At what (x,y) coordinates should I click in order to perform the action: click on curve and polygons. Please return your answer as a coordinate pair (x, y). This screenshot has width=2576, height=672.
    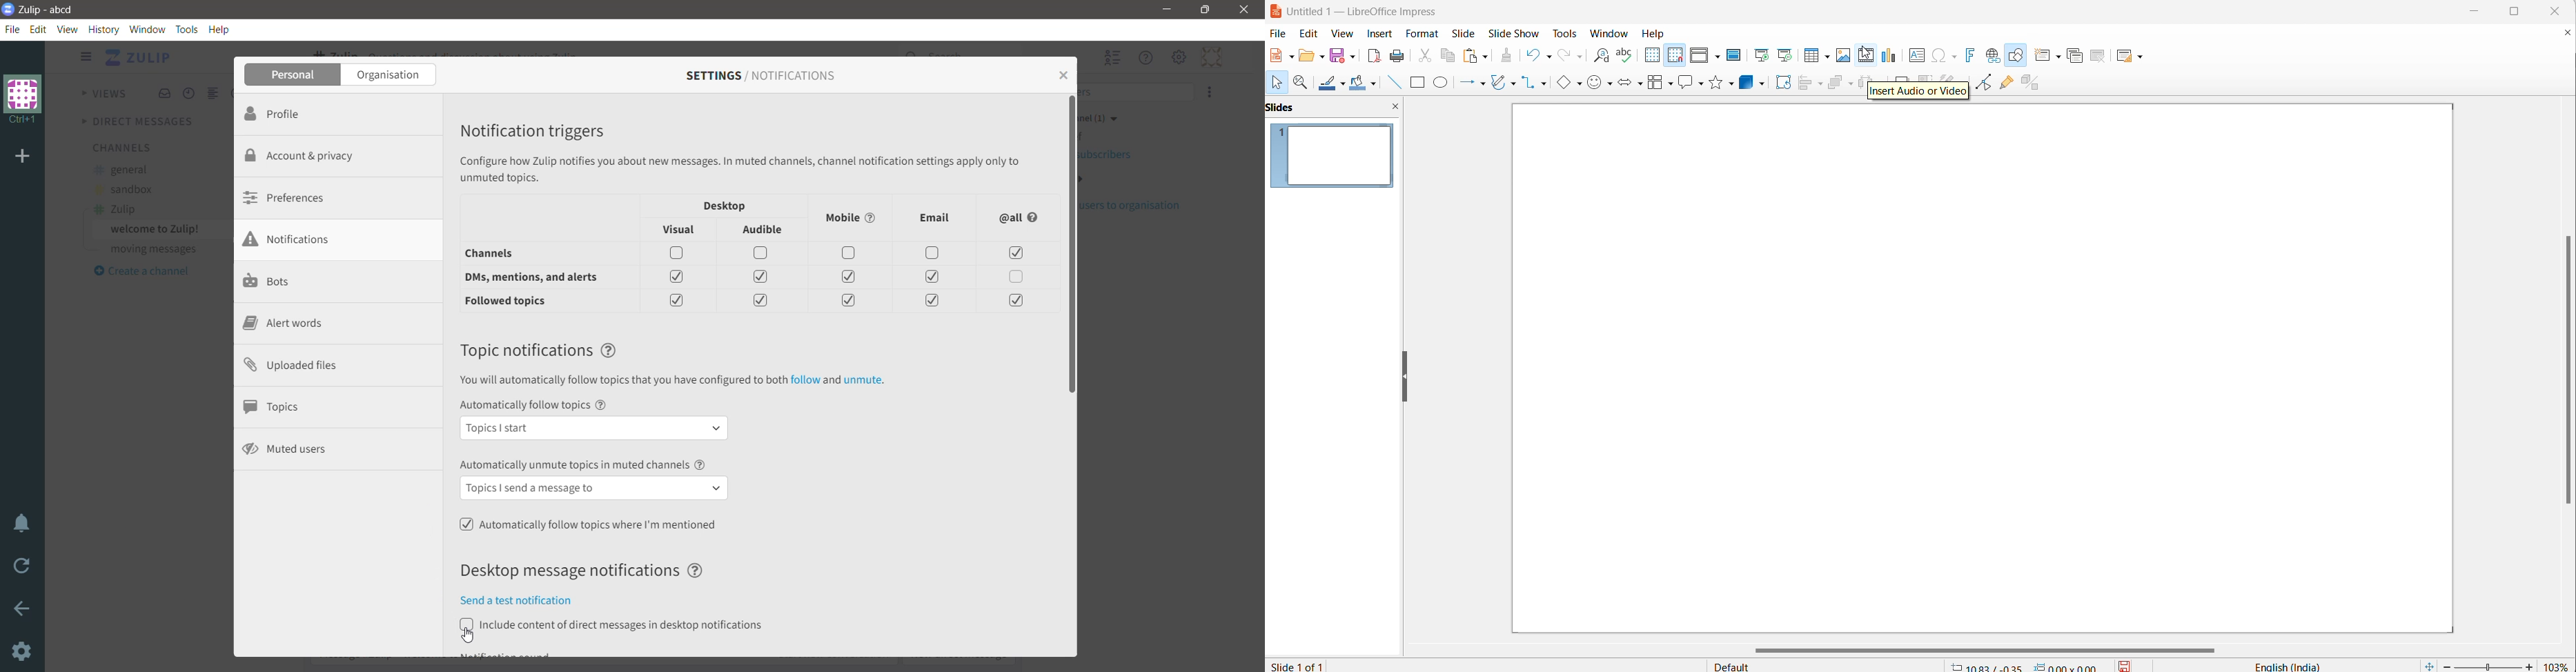
    Looking at the image, I should click on (1500, 81).